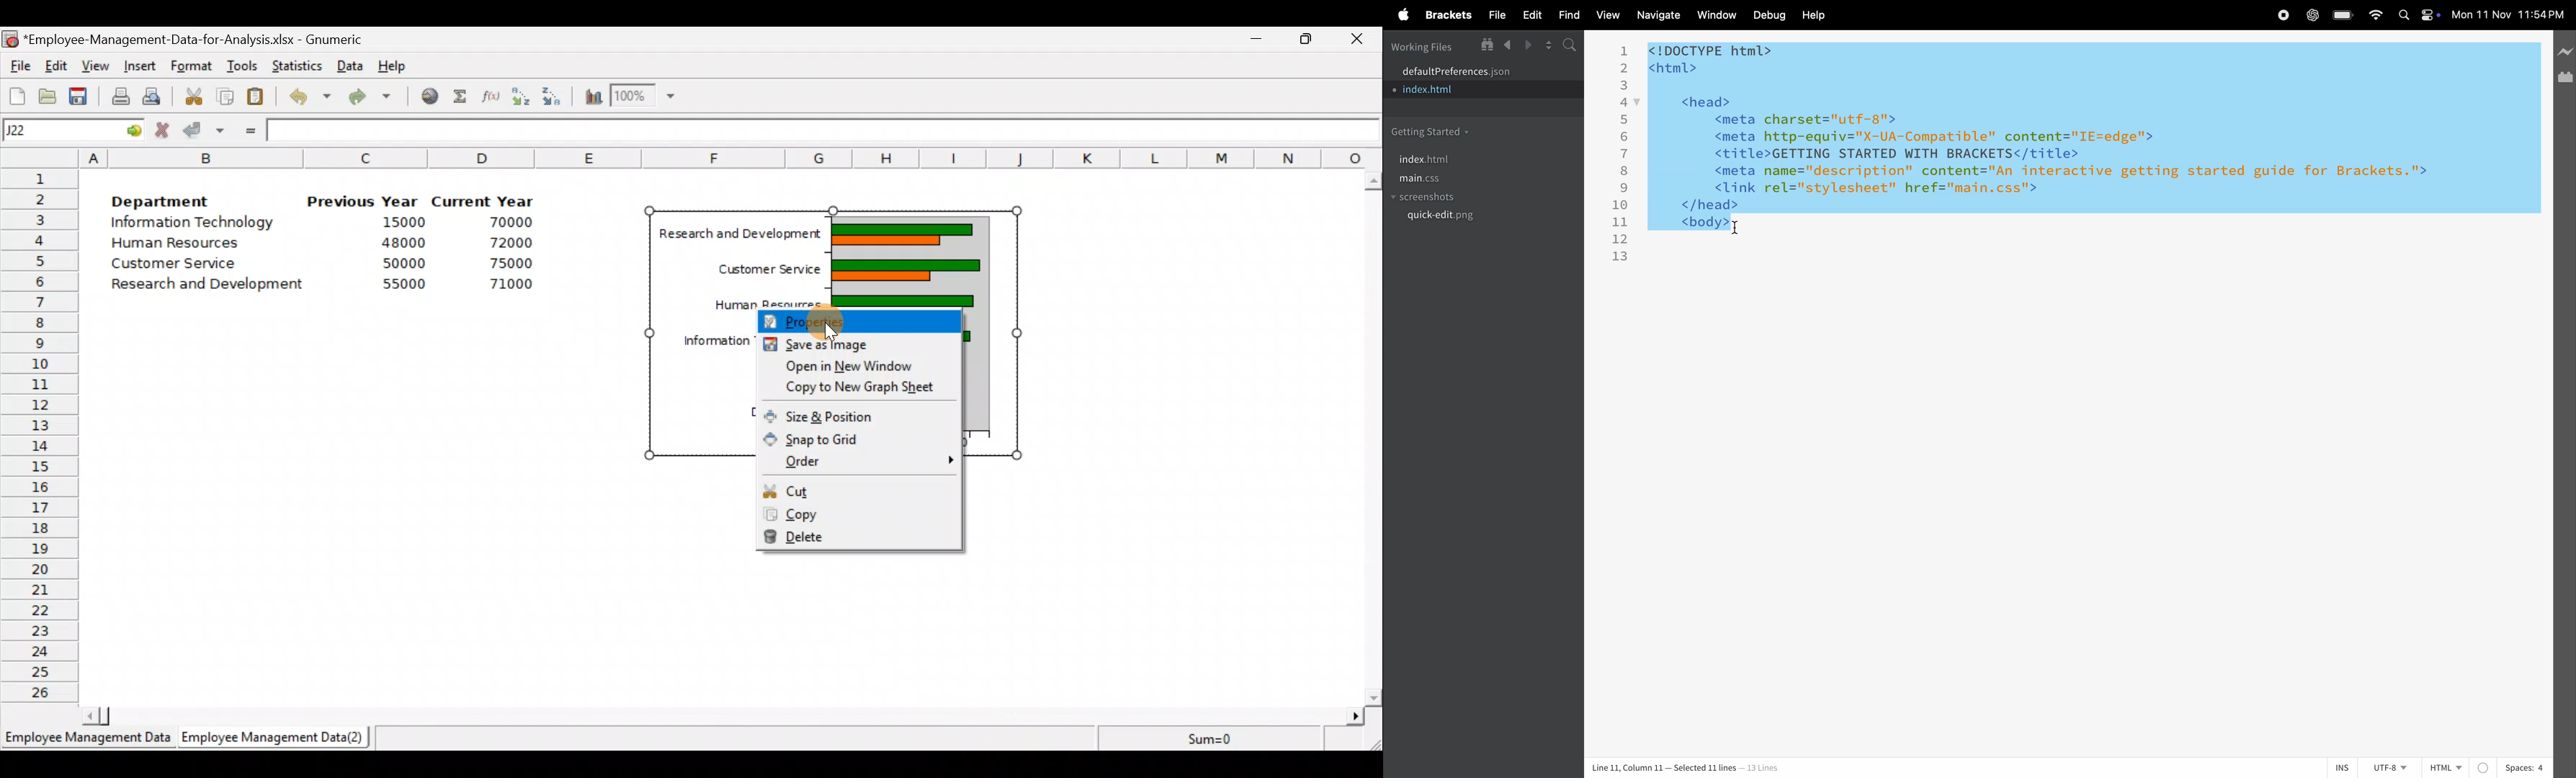 The width and height of the screenshot is (2576, 784). Describe the element at coordinates (2312, 15) in the screenshot. I see `chatgpt` at that location.